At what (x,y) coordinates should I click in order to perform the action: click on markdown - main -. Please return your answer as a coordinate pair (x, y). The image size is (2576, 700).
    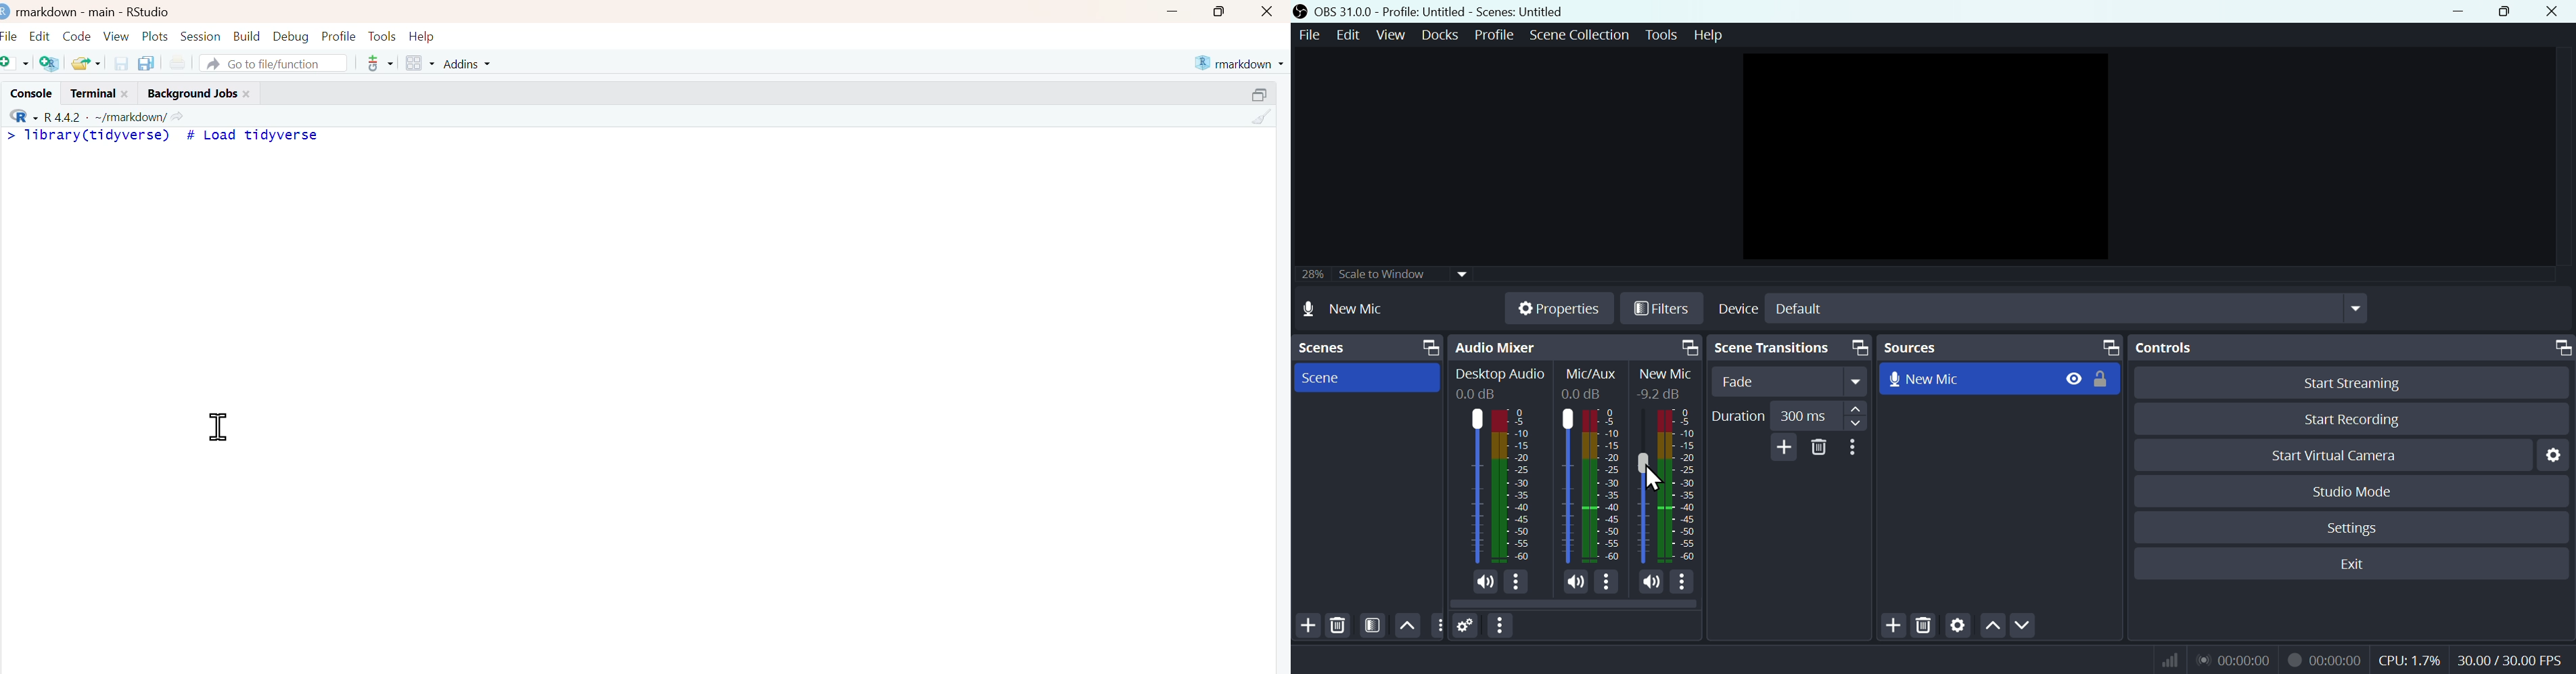
    Looking at the image, I should click on (67, 10).